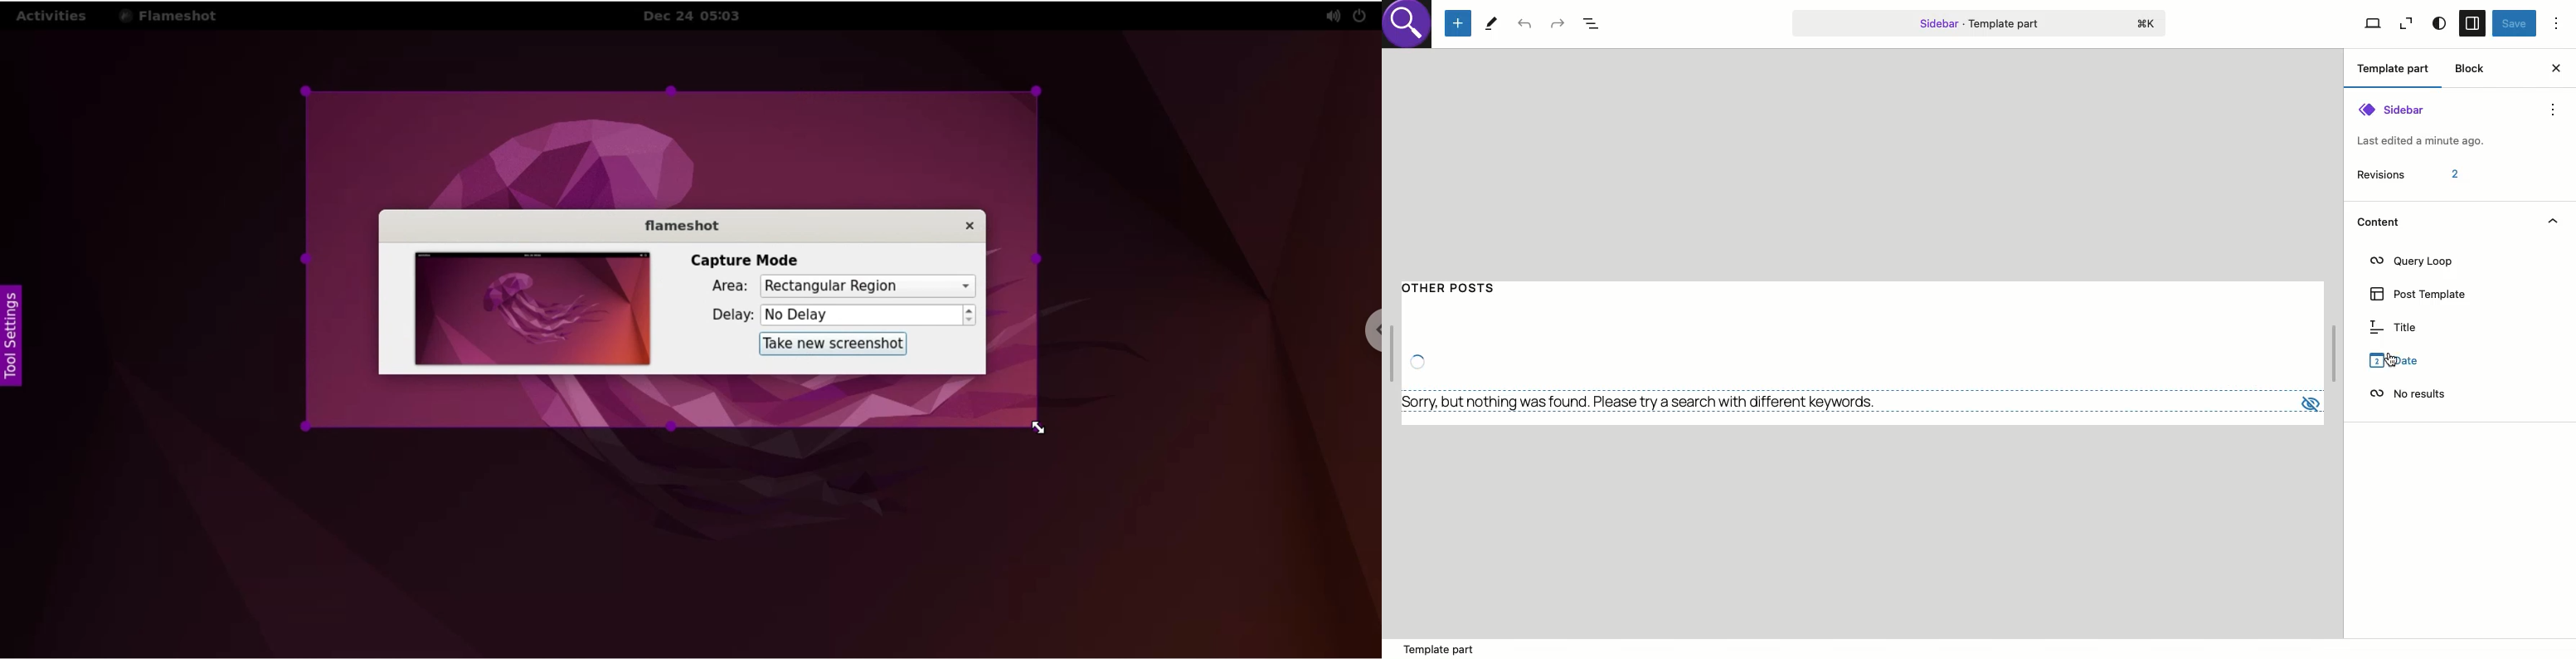  What do you see at coordinates (2514, 24) in the screenshot?
I see `Save` at bounding box center [2514, 24].